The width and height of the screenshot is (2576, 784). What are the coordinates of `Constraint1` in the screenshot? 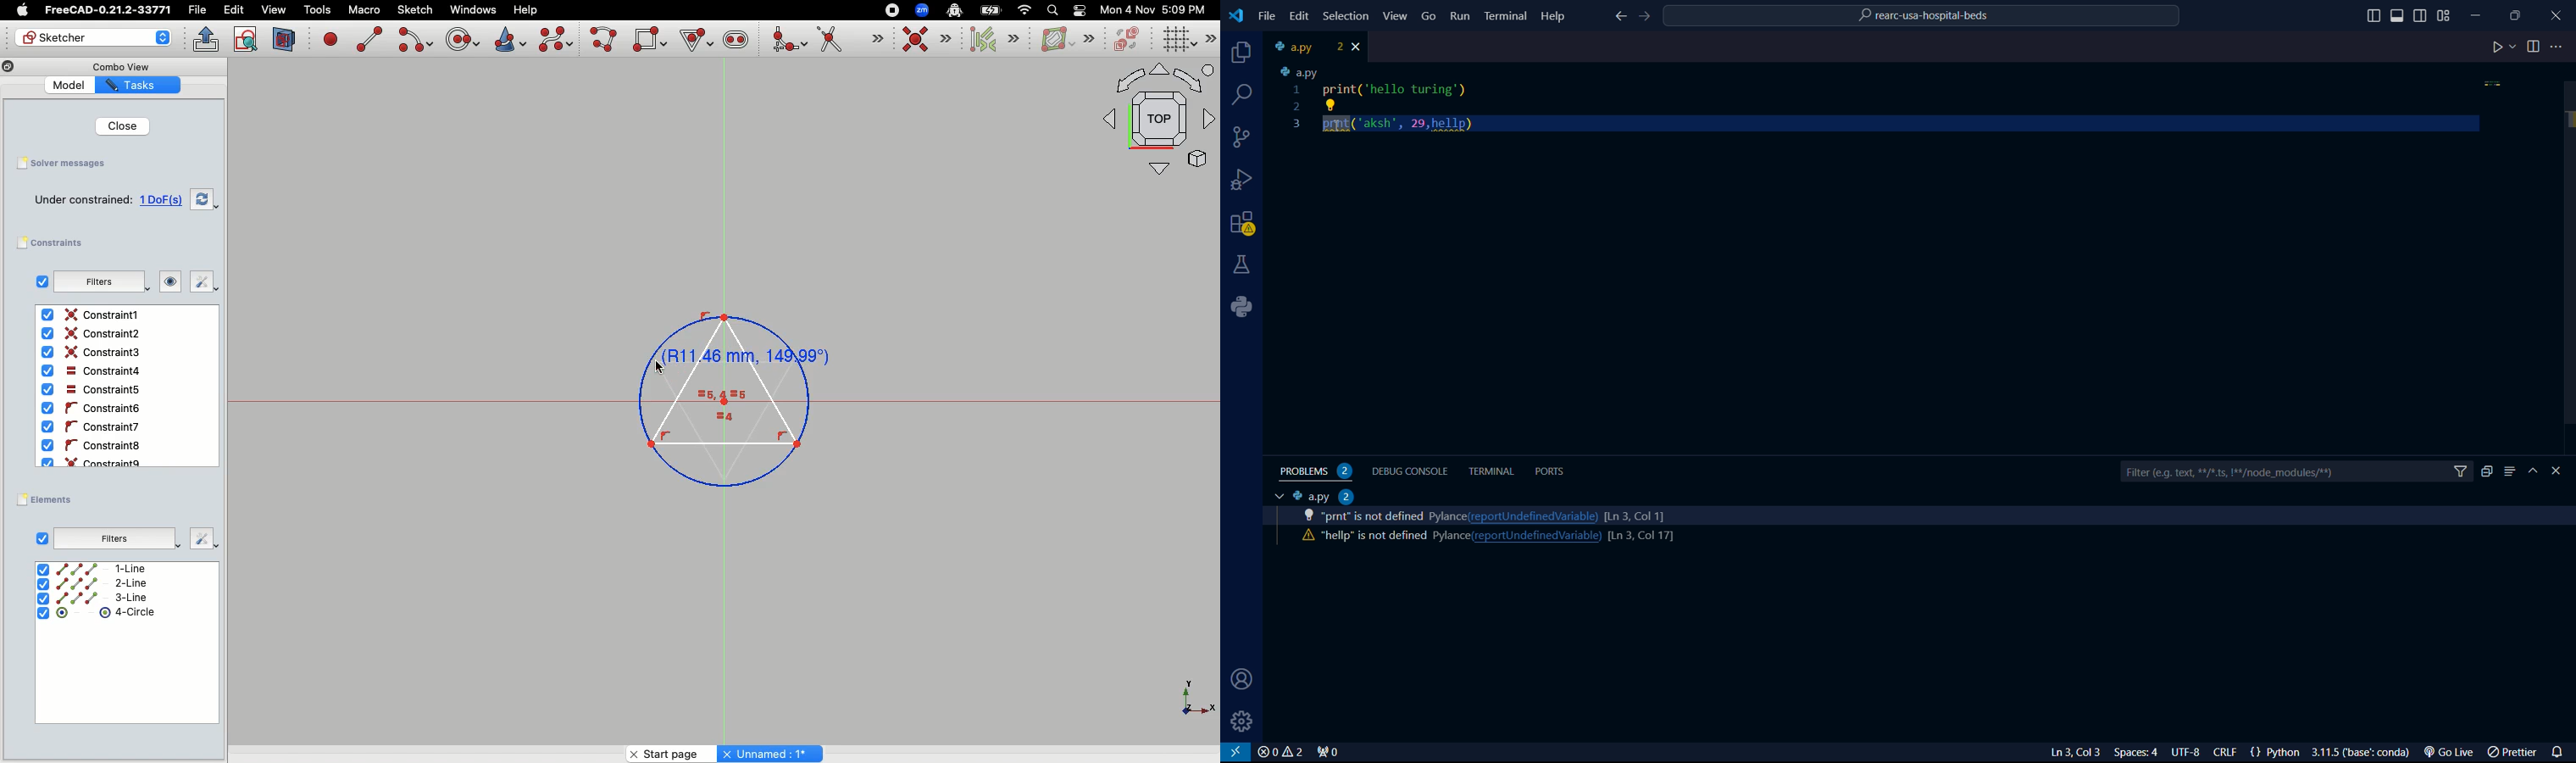 It's located at (93, 315).